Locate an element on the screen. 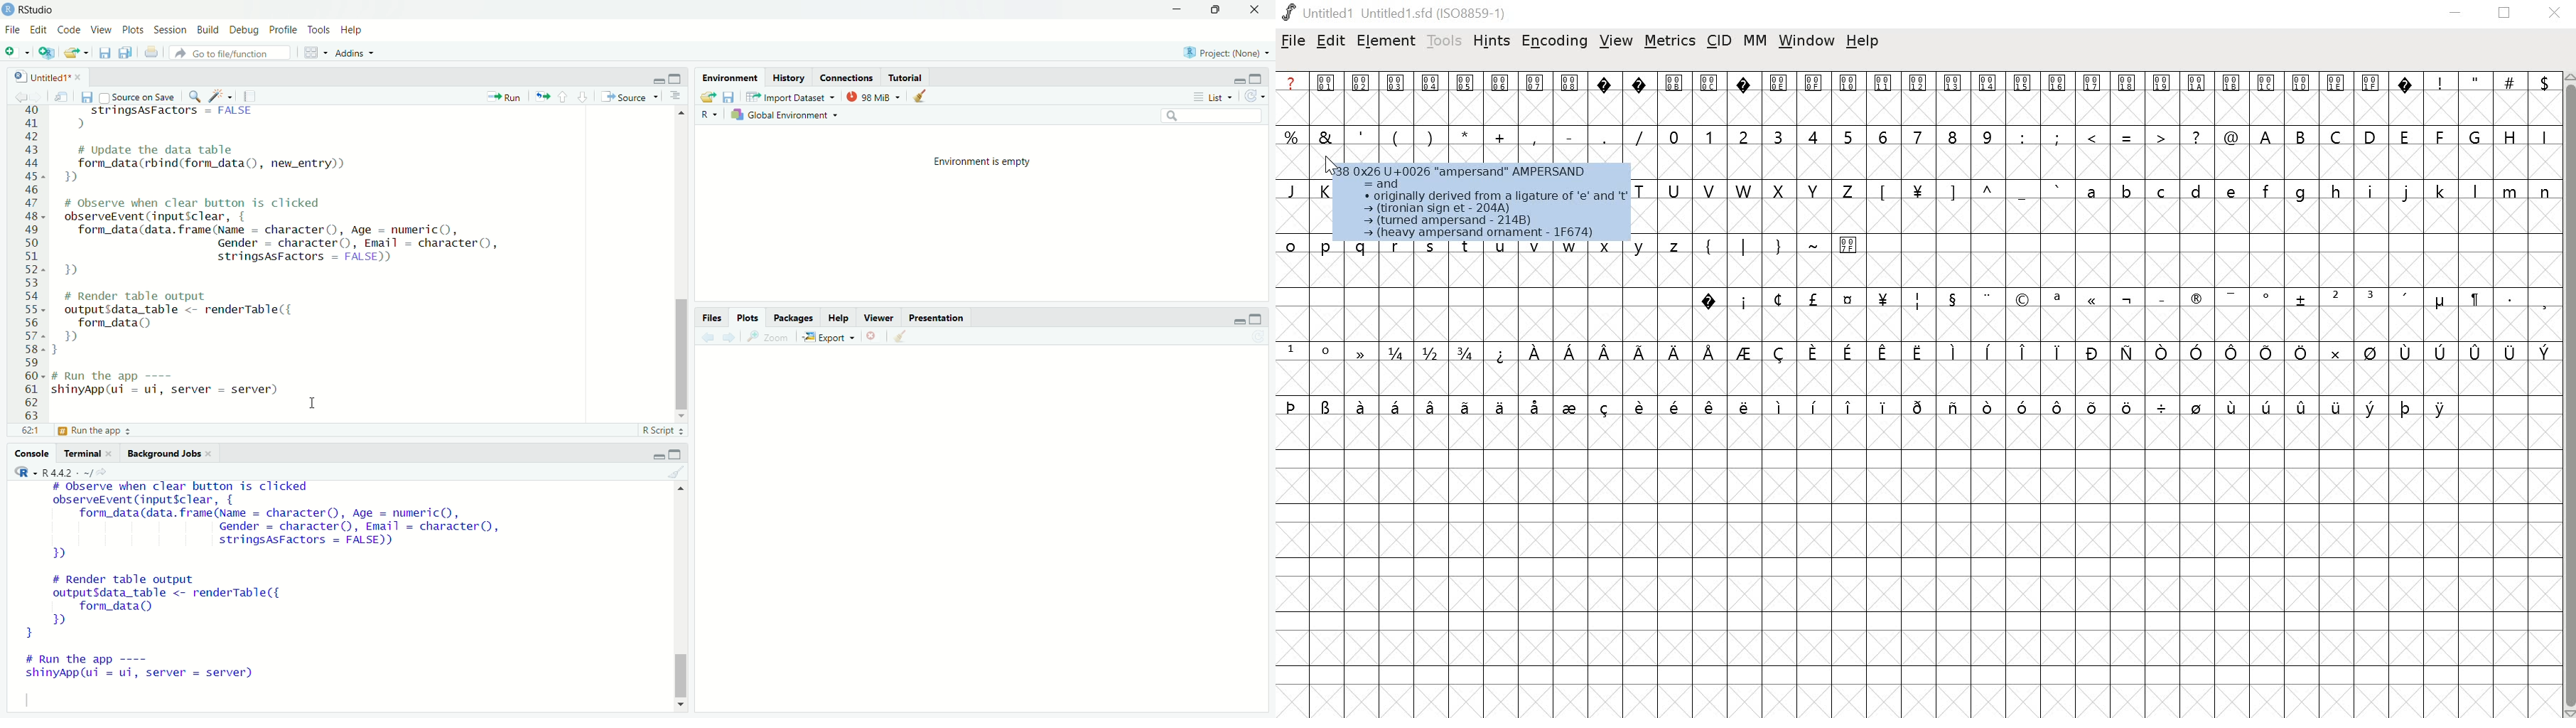 Image resolution: width=2576 pixels, height=728 pixels. symbol is located at coordinates (1919, 405).